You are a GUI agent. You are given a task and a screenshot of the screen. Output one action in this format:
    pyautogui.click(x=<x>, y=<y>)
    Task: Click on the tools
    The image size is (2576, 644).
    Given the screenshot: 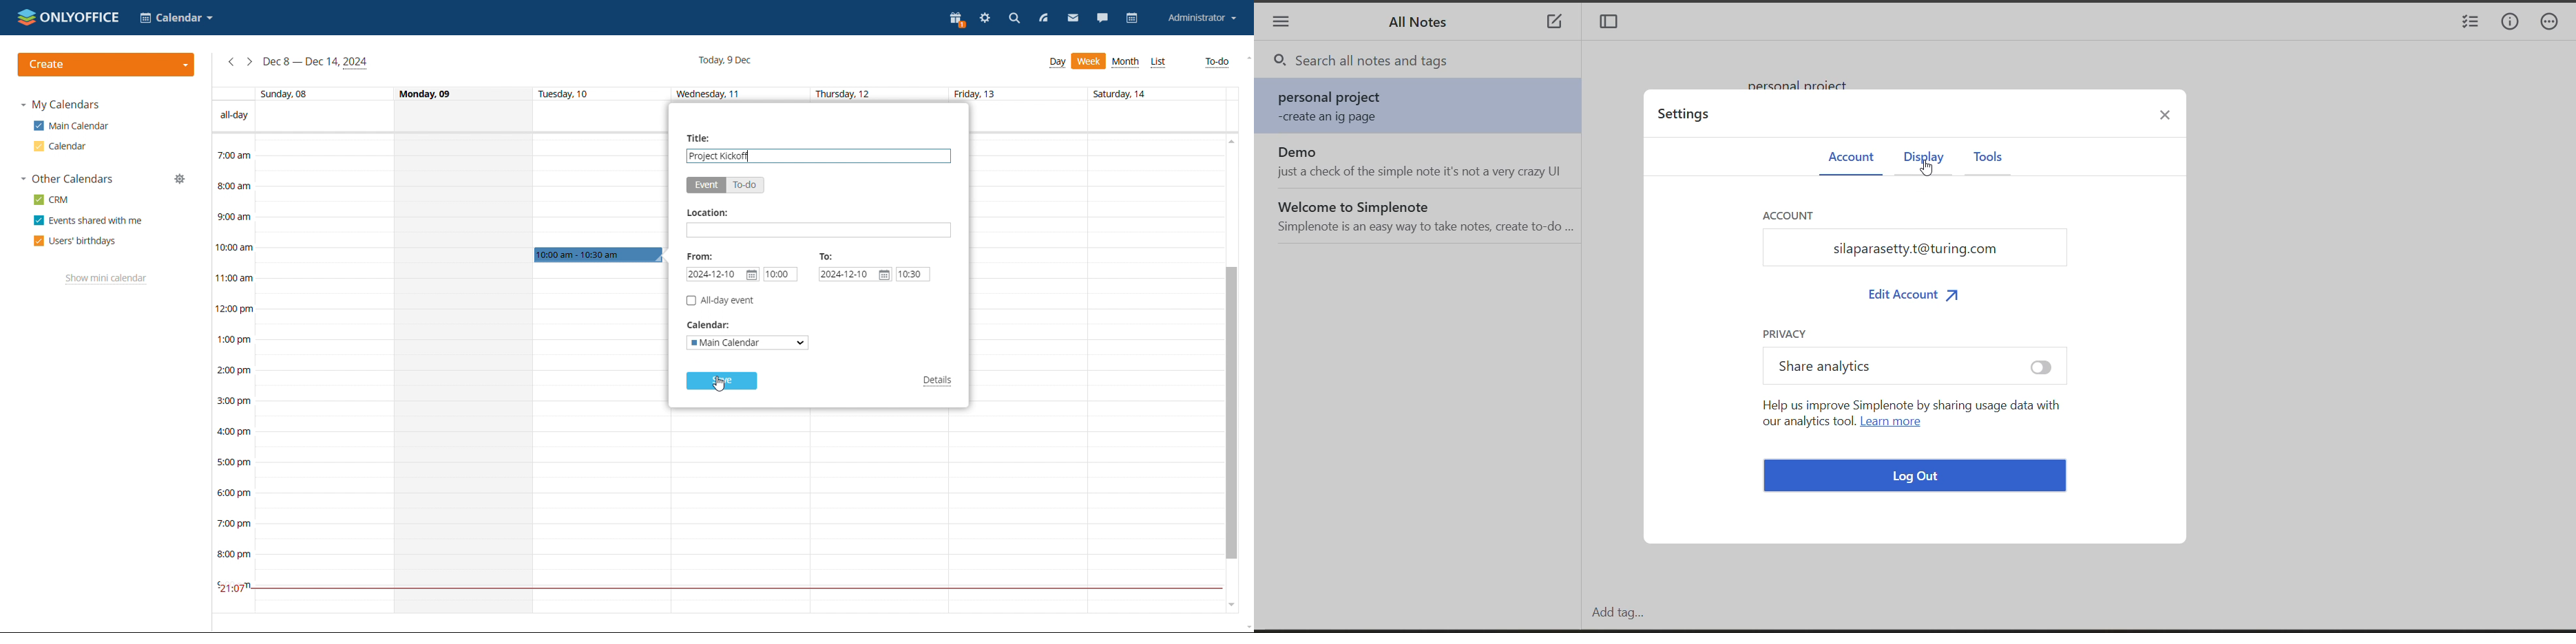 What is the action you would take?
    pyautogui.click(x=1987, y=158)
    